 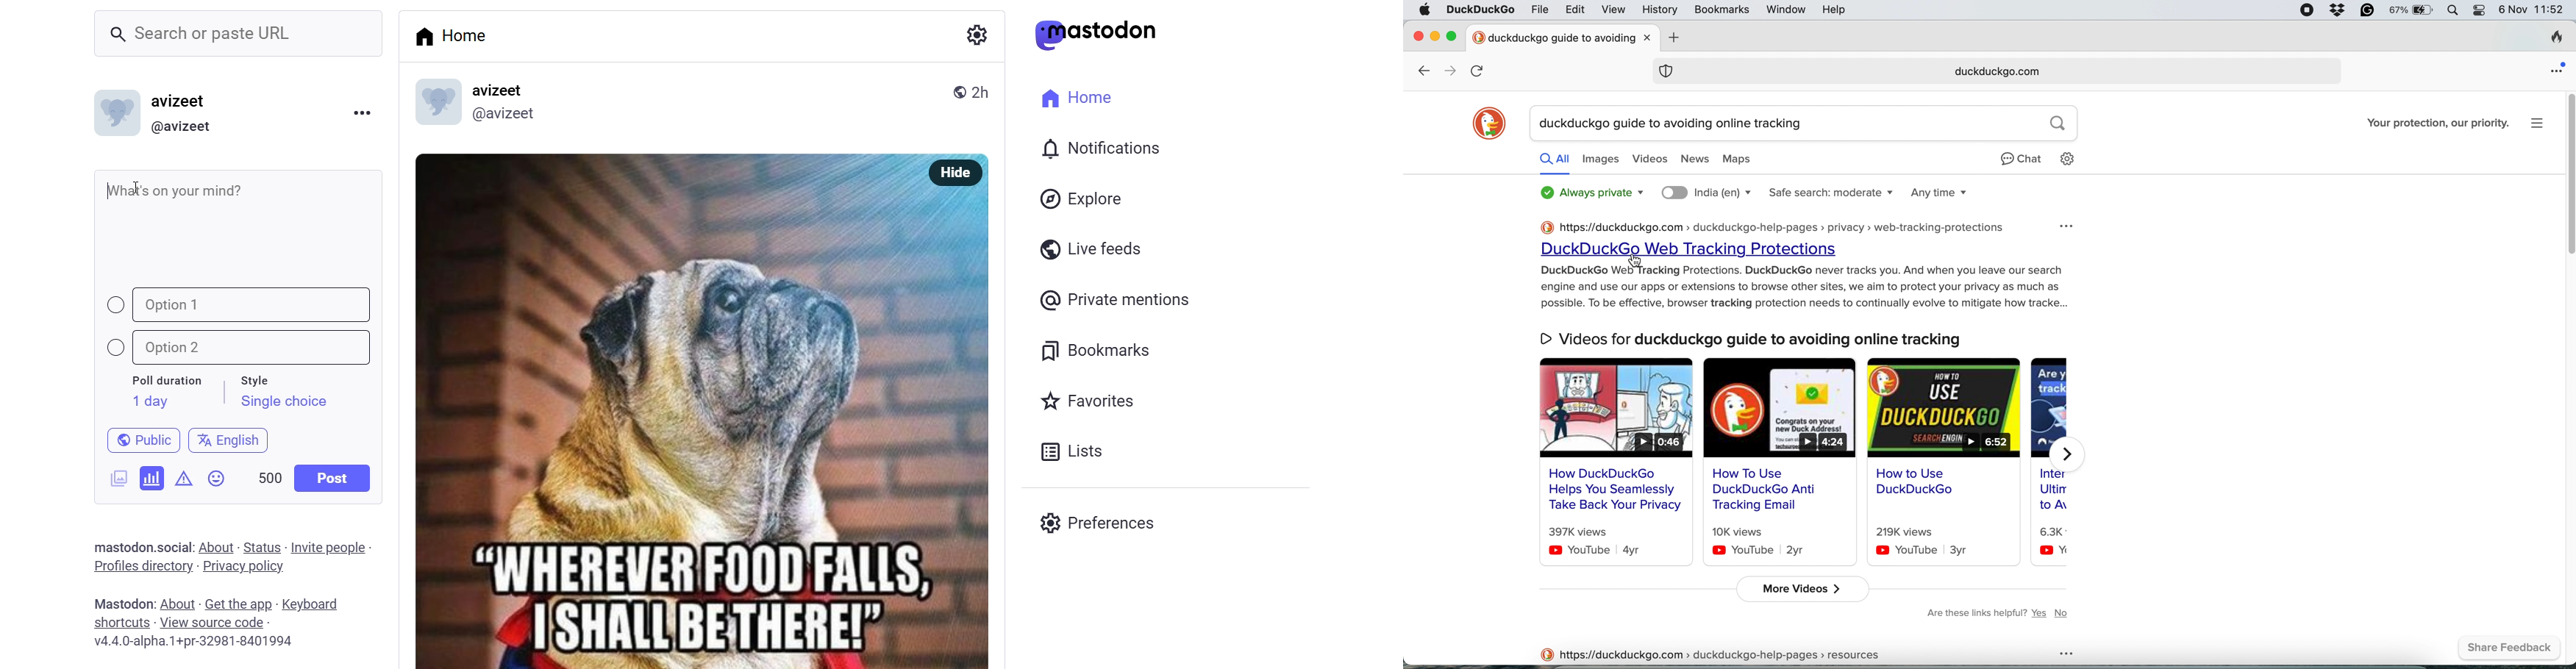 I want to click on home, so click(x=456, y=35).